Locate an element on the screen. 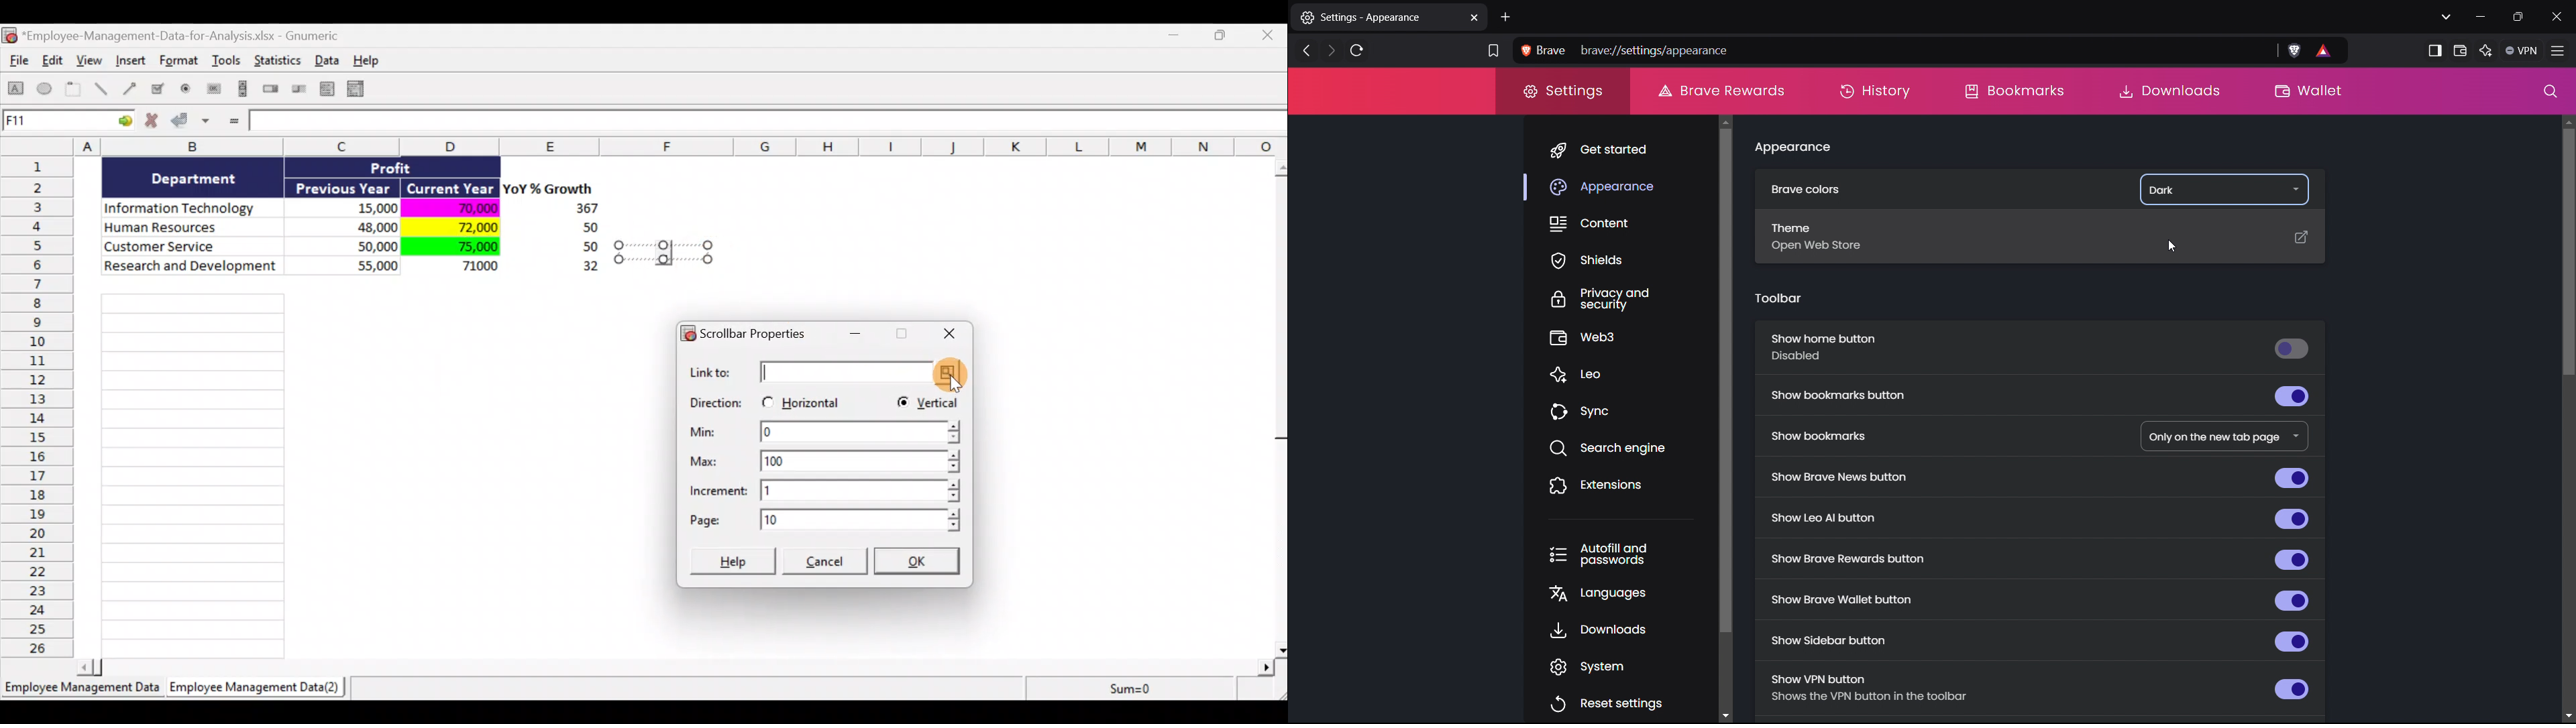  Minimise is located at coordinates (859, 338).